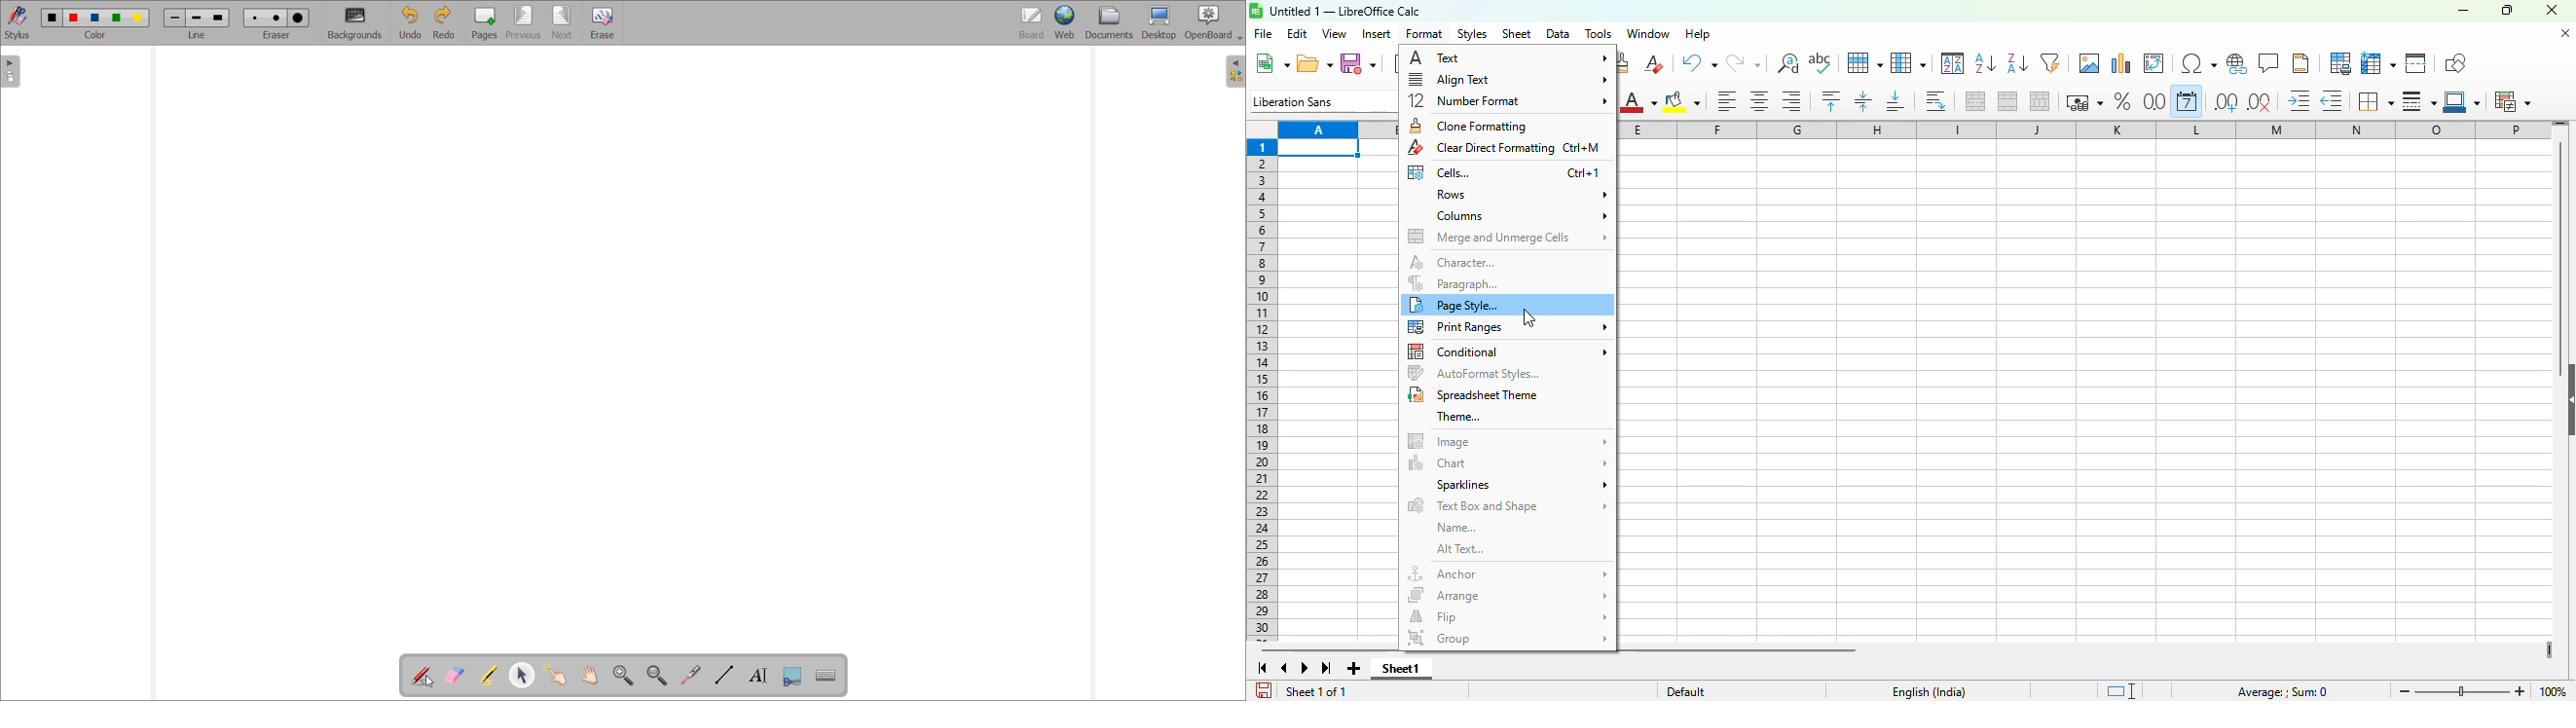 The height and width of the screenshot is (728, 2576). What do you see at coordinates (1262, 390) in the screenshot?
I see `rows` at bounding box center [1262, 390].